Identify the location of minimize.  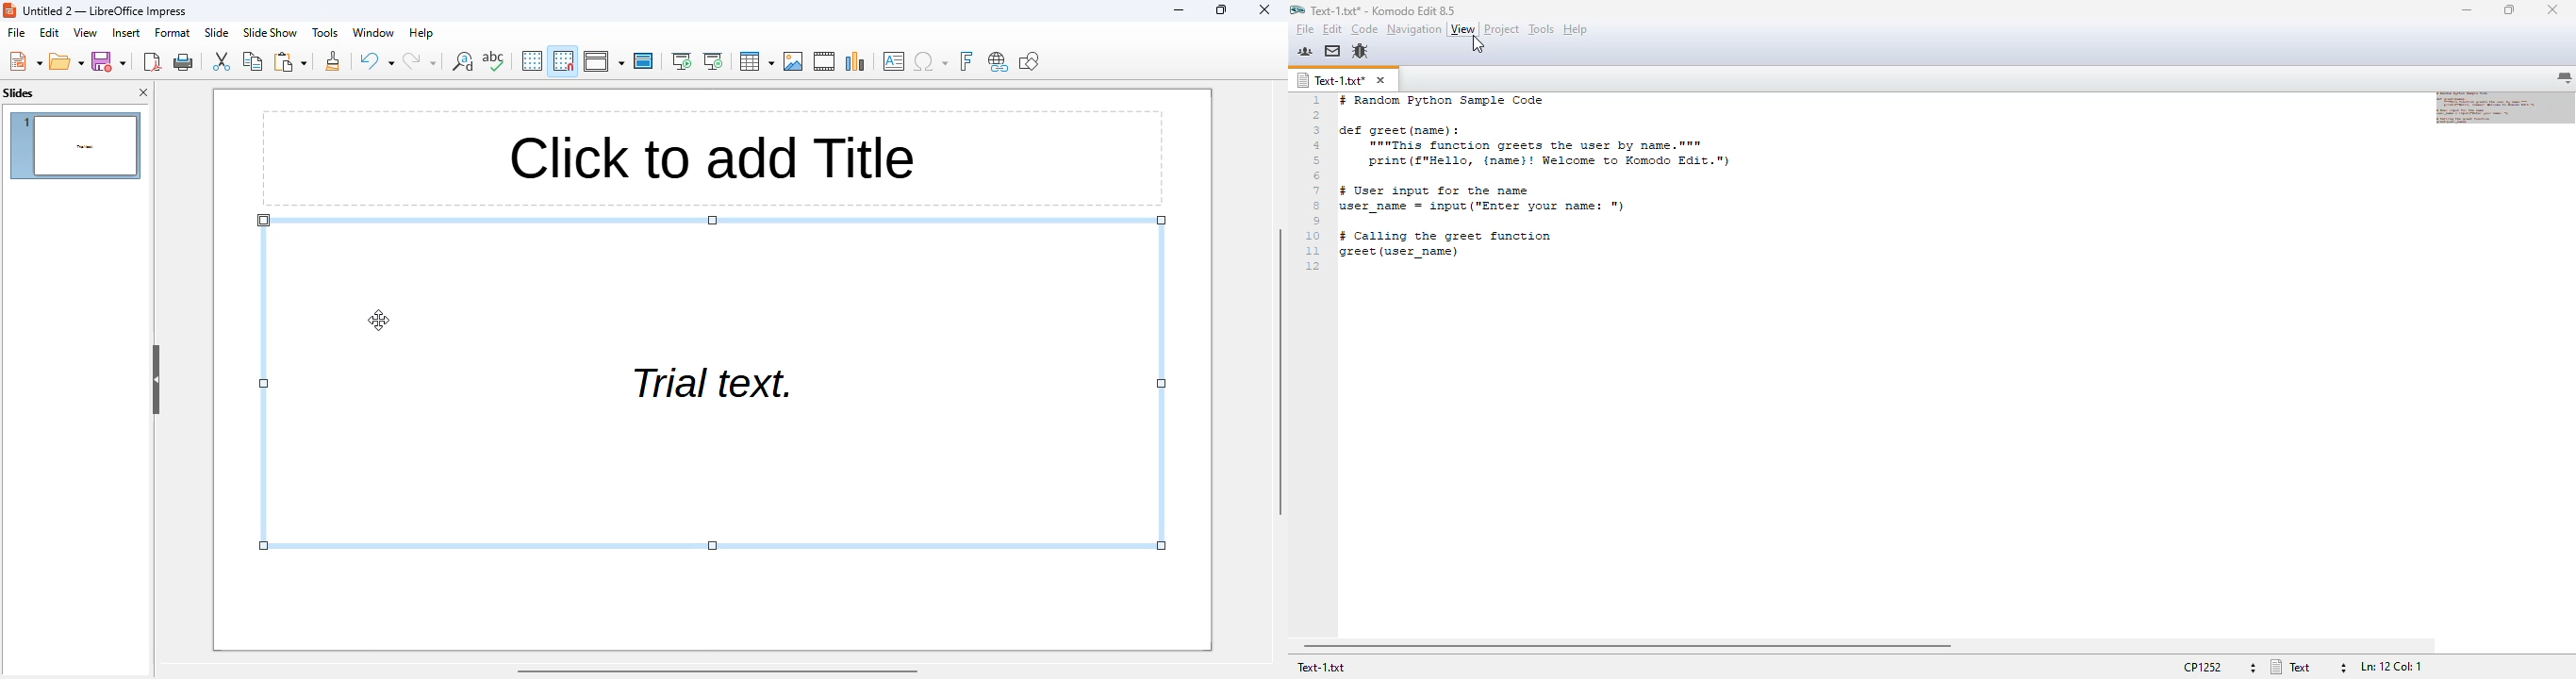
(1179, 10).